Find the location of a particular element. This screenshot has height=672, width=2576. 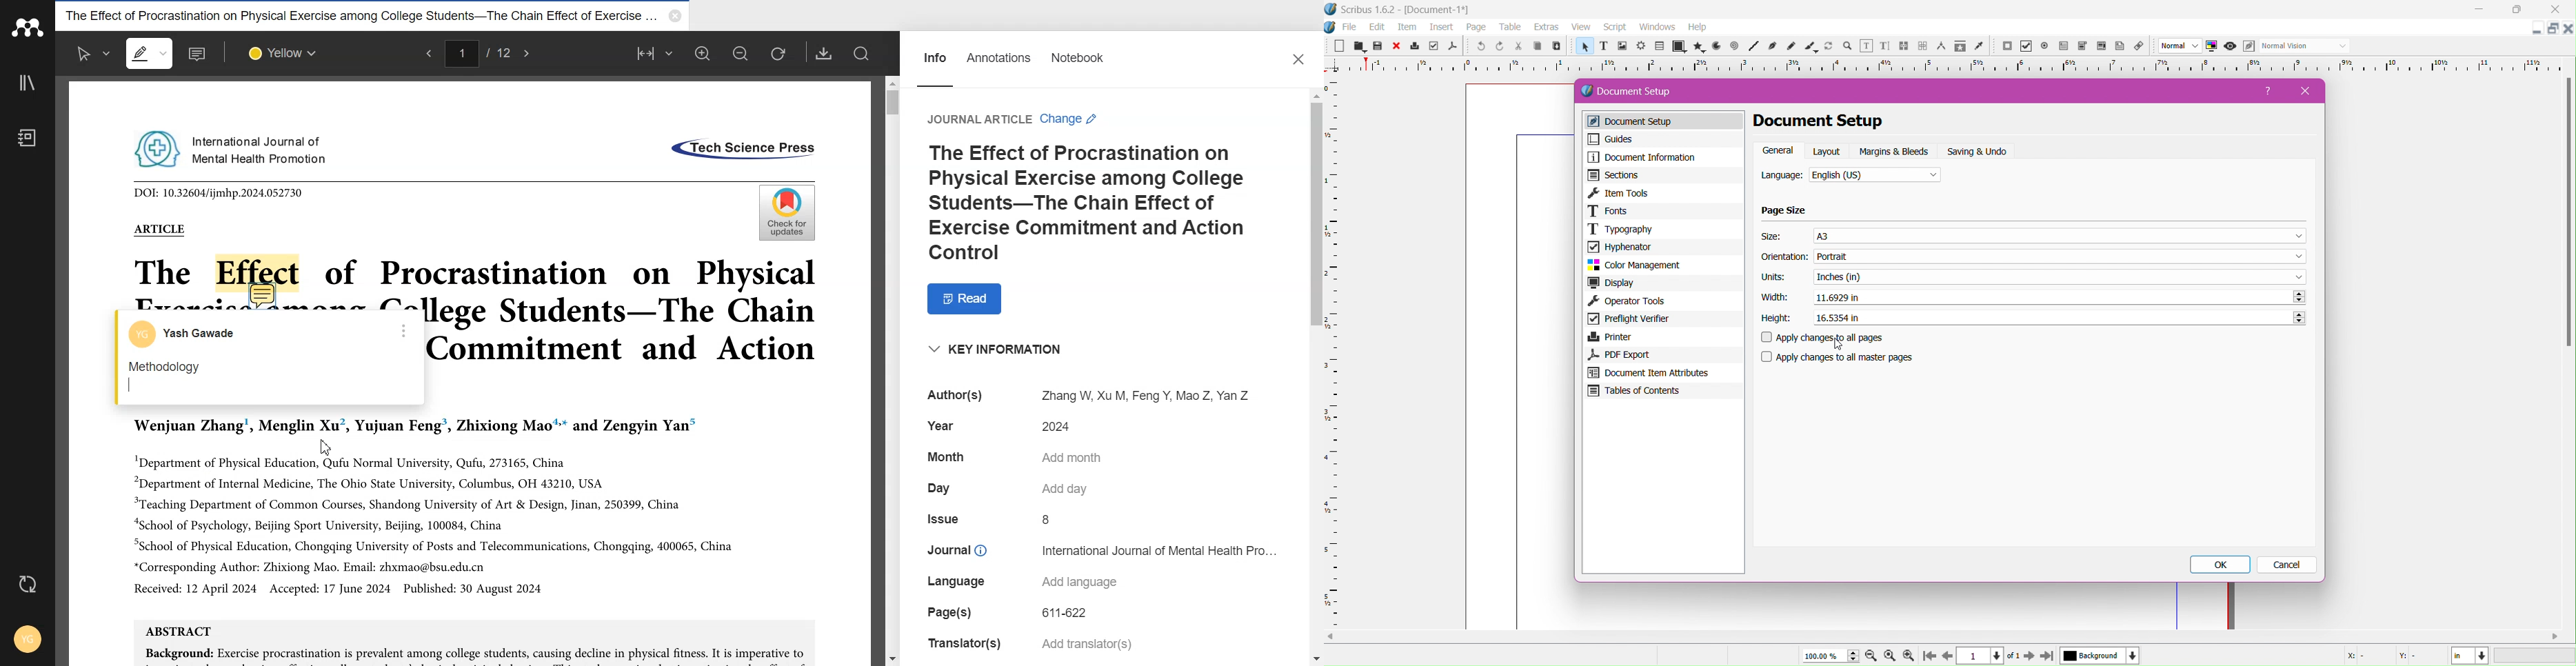

arc is located at coordinates (1714, 46).